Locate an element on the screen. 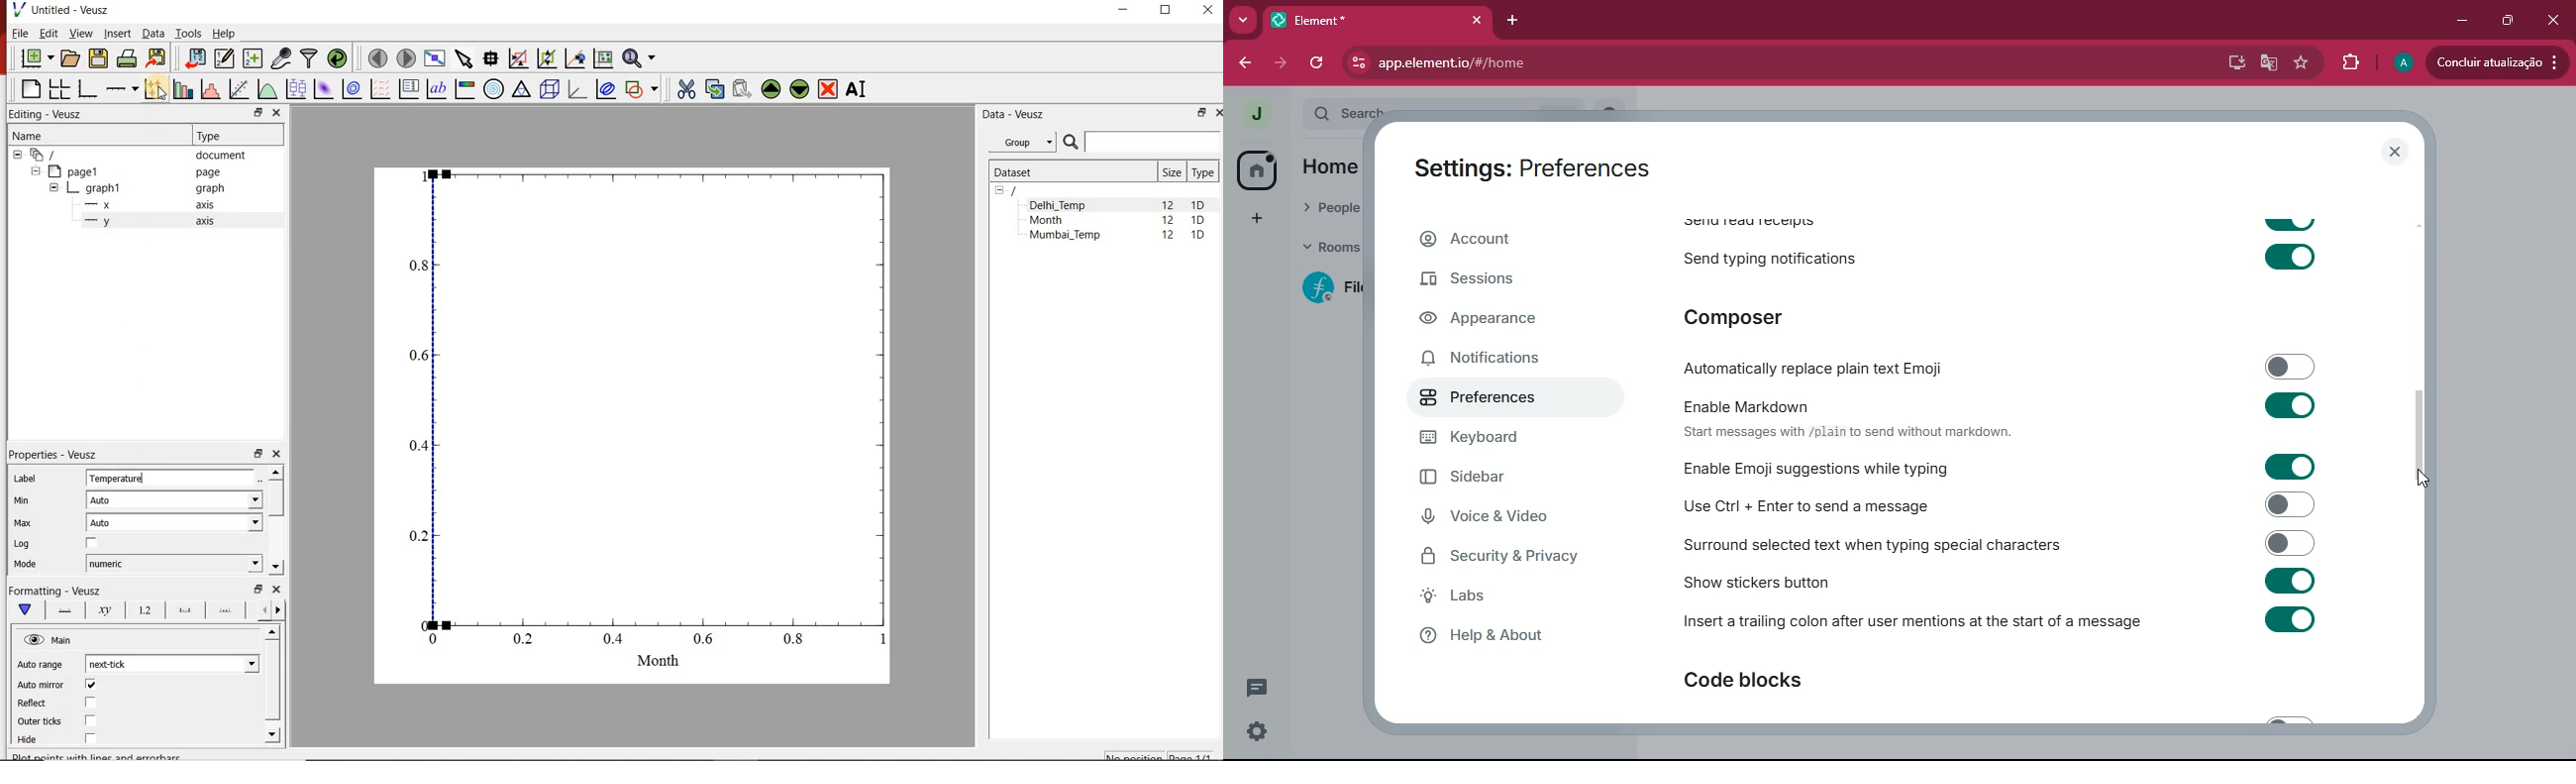 This screenshot has width=2576, height=784. extensions is located at coordinates (2350, 62).